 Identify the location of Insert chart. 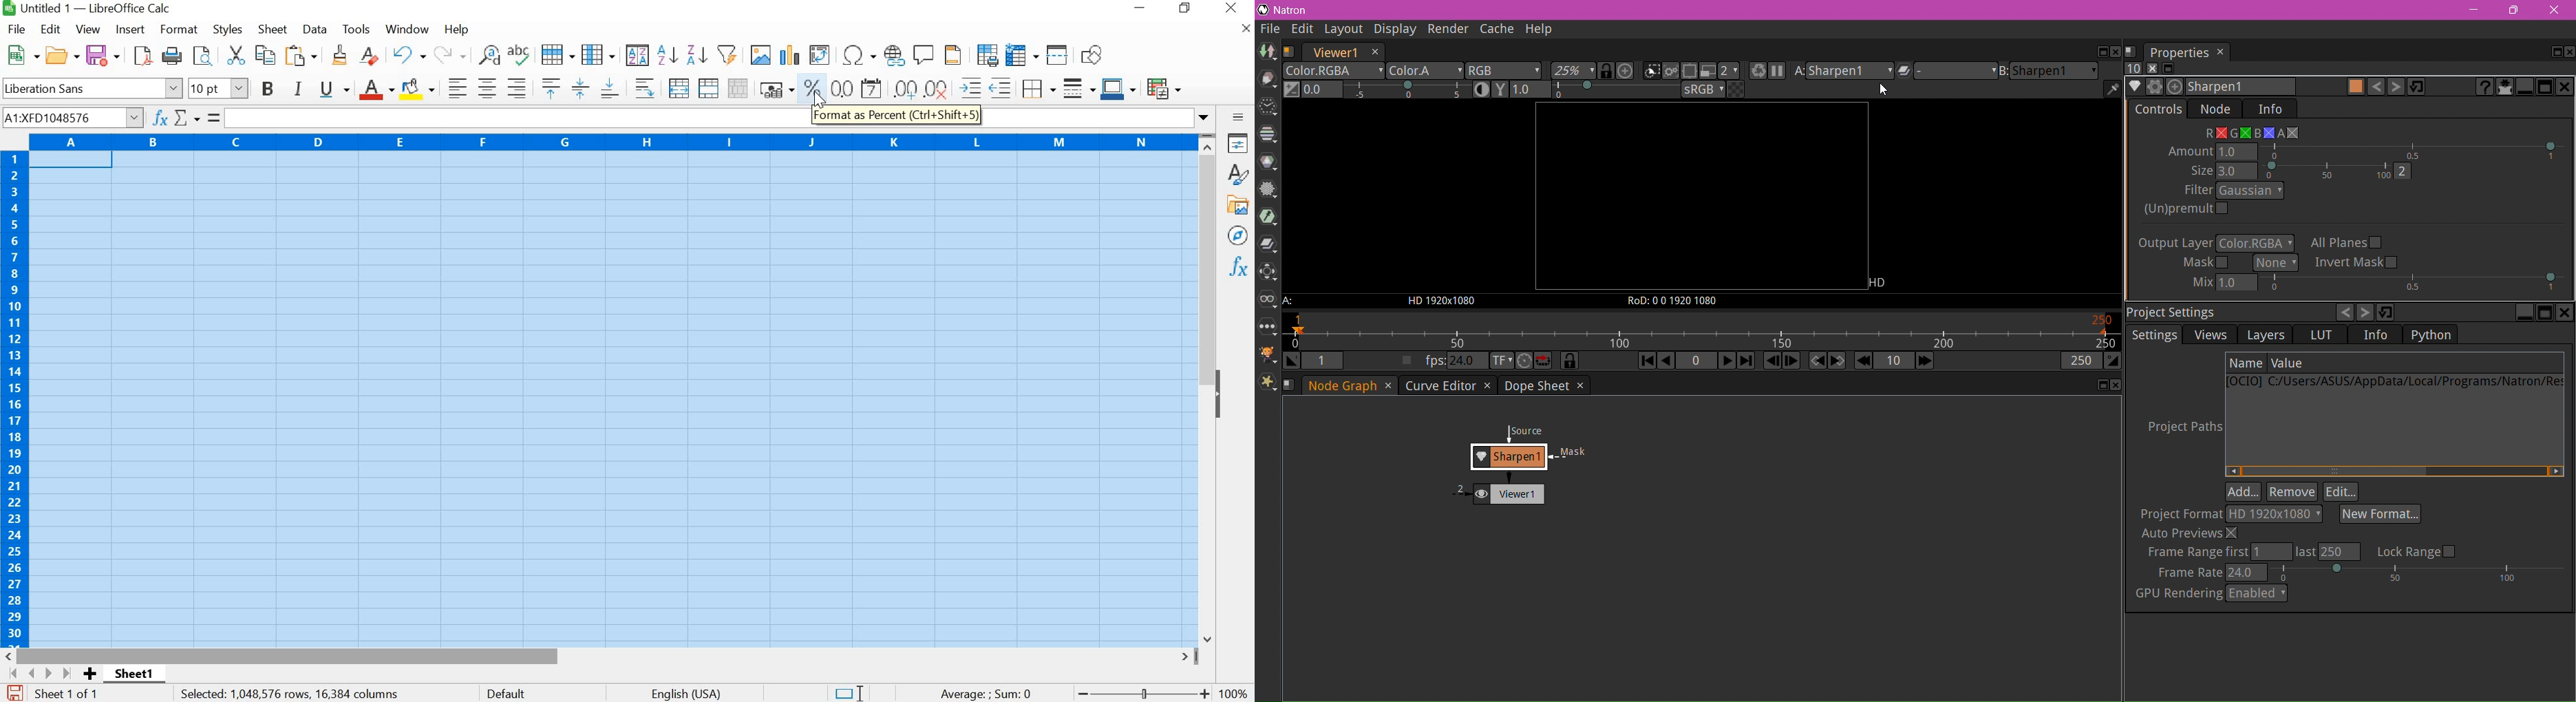
(789, 55).